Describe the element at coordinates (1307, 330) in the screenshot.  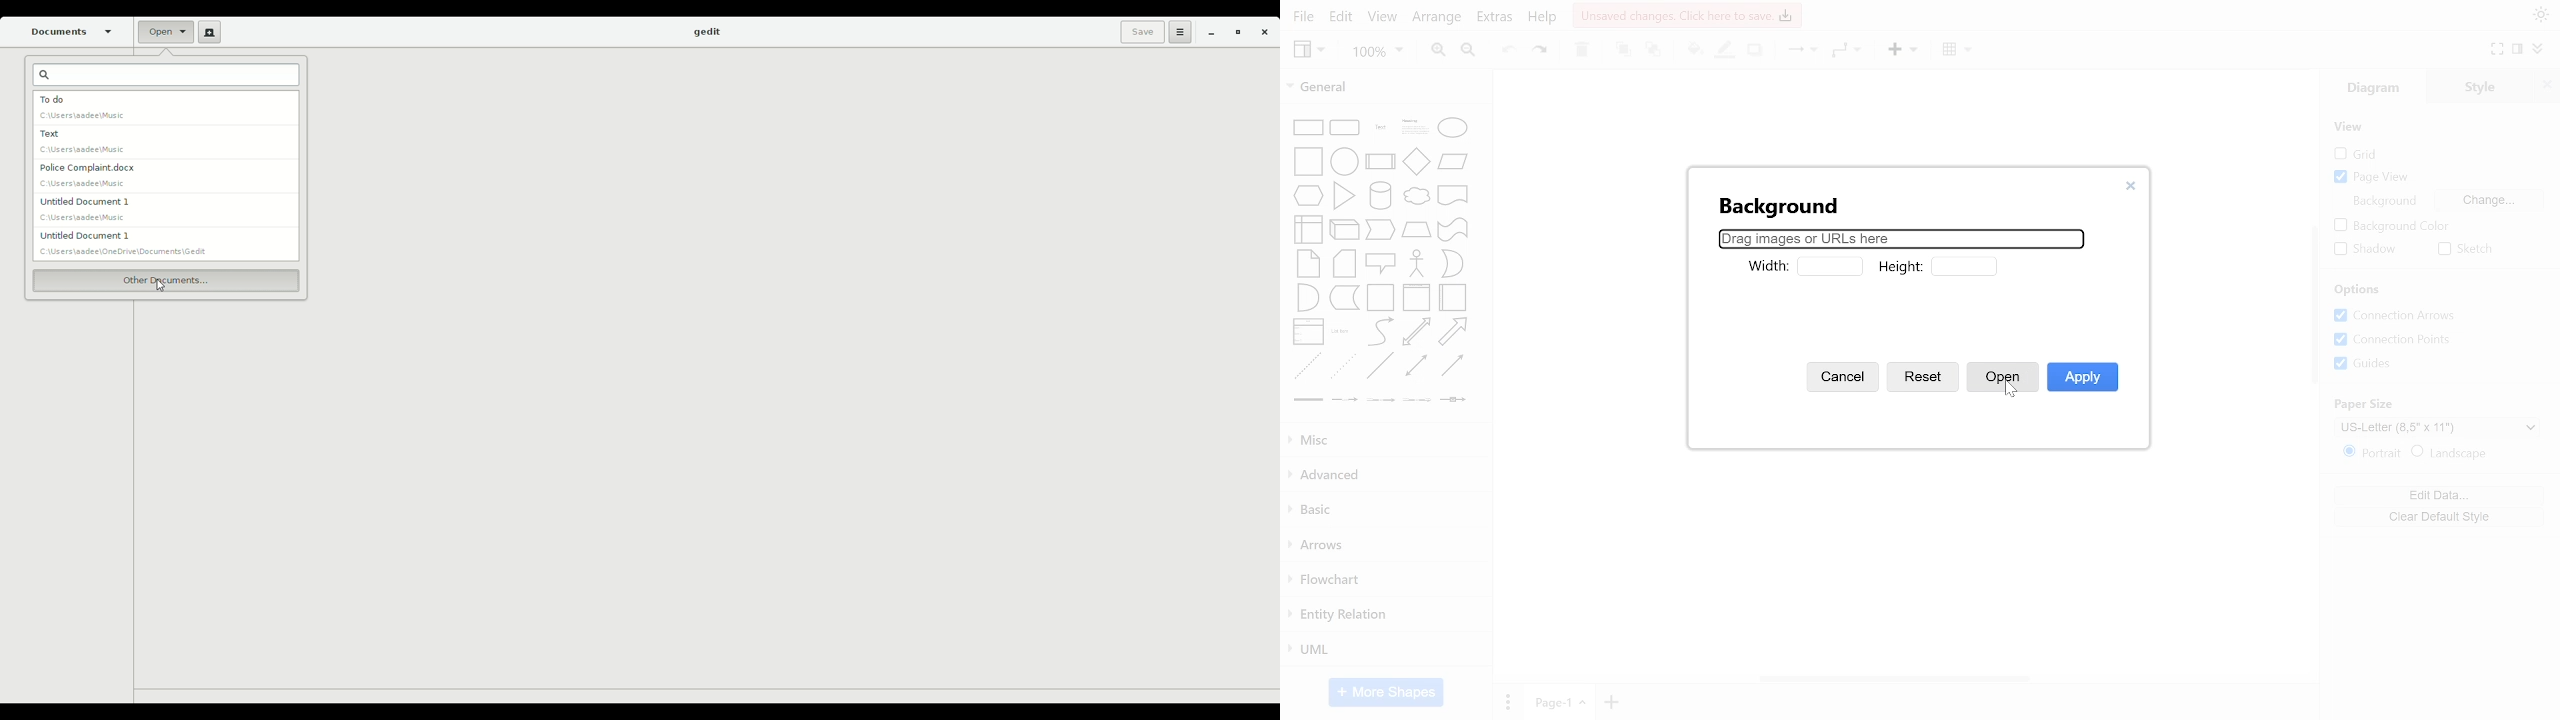
I see `general shapes` at that location.